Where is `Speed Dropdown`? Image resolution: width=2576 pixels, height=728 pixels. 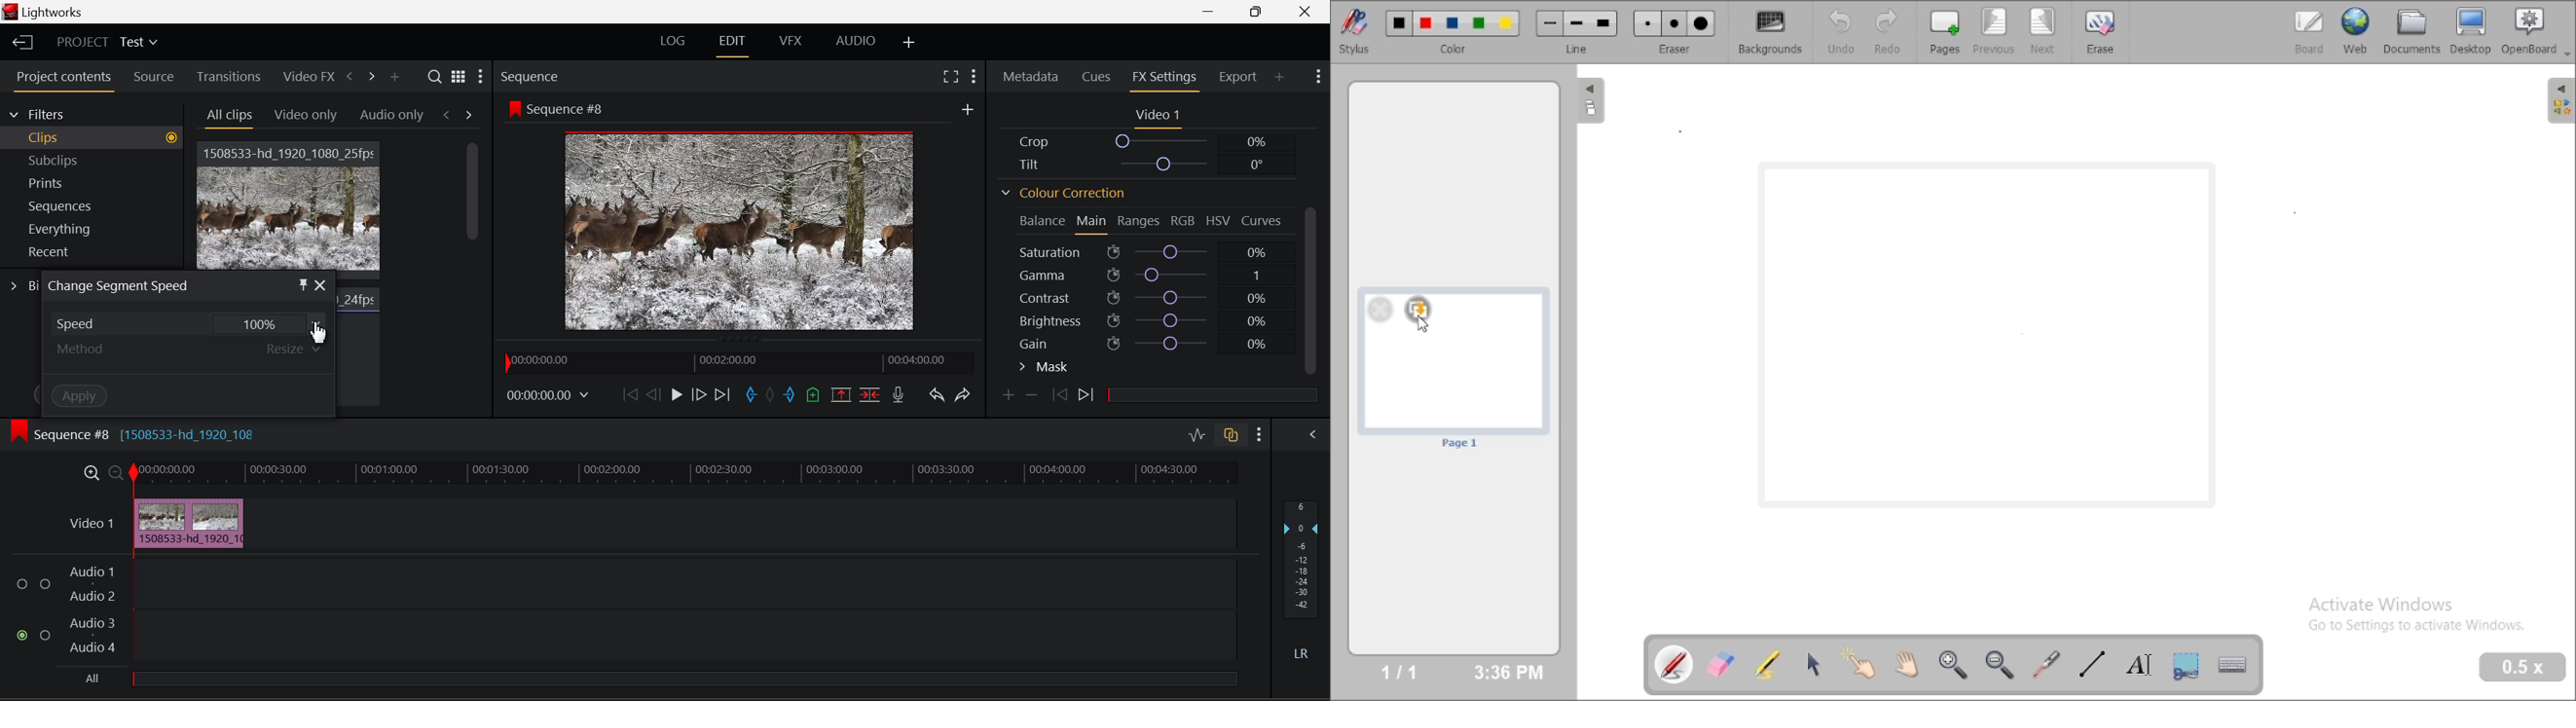
Speed Dropdown is located at coordinates (83, 323).